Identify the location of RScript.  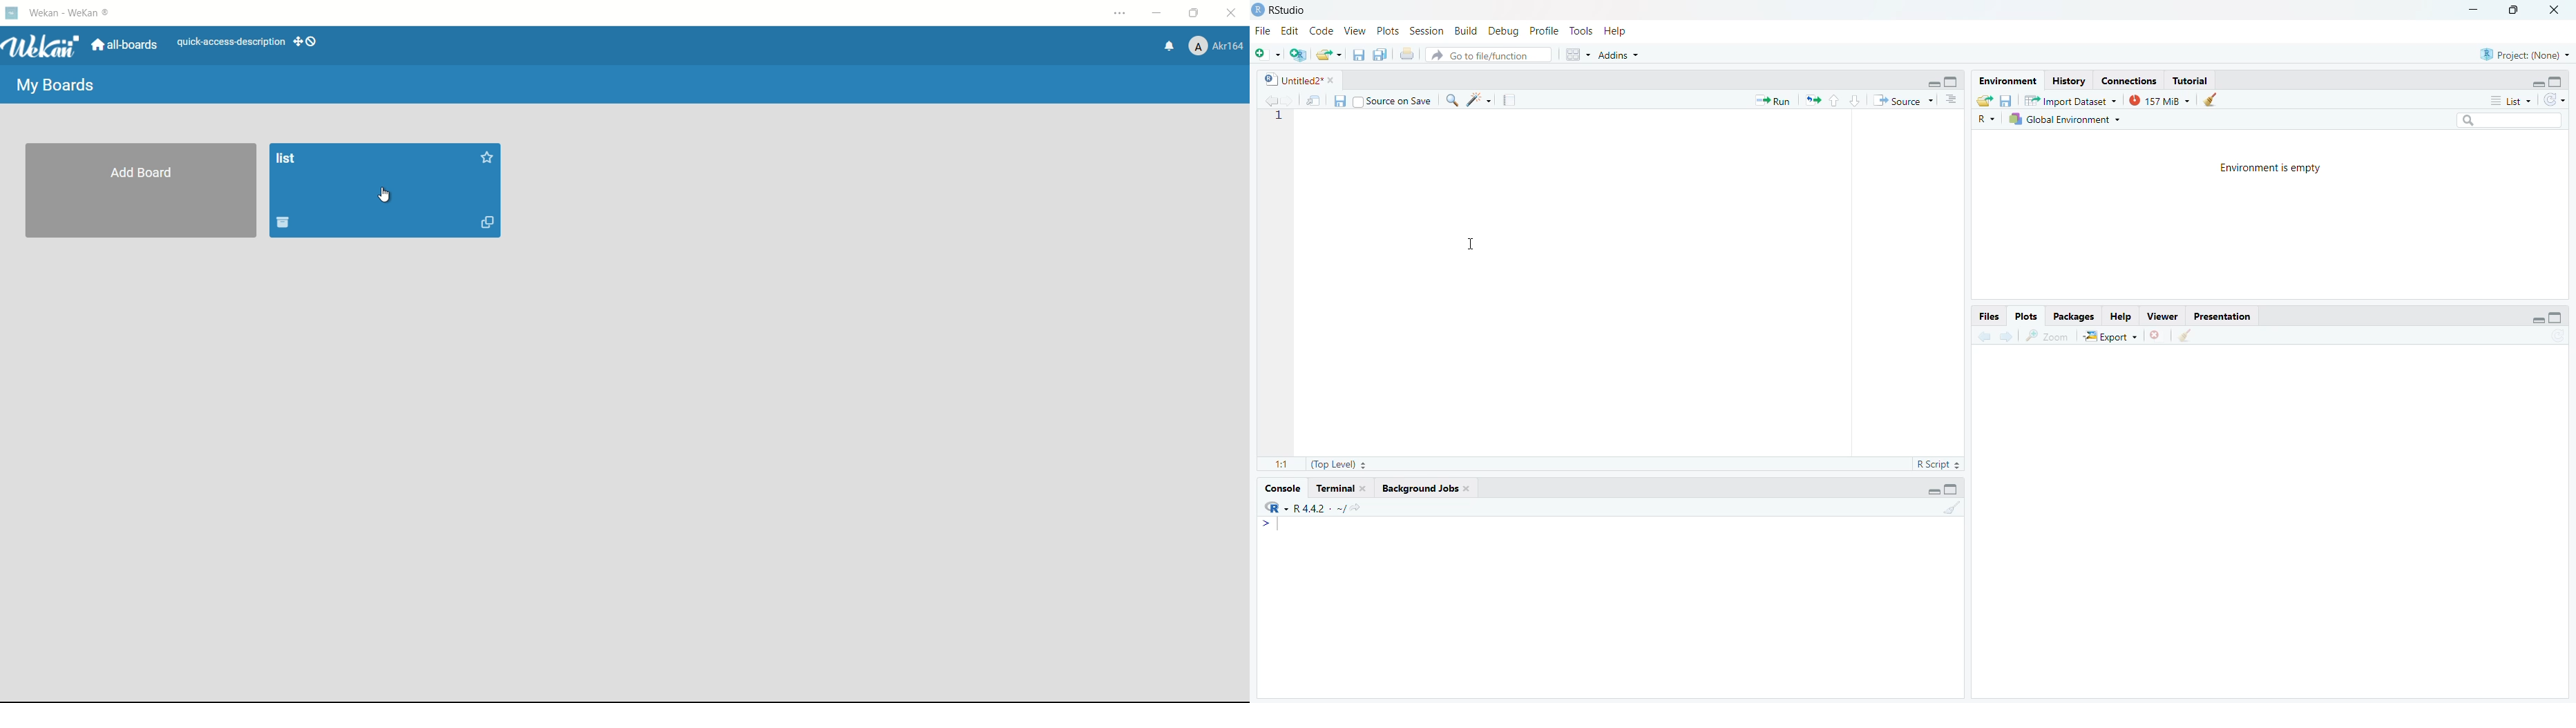
(1937, 463).